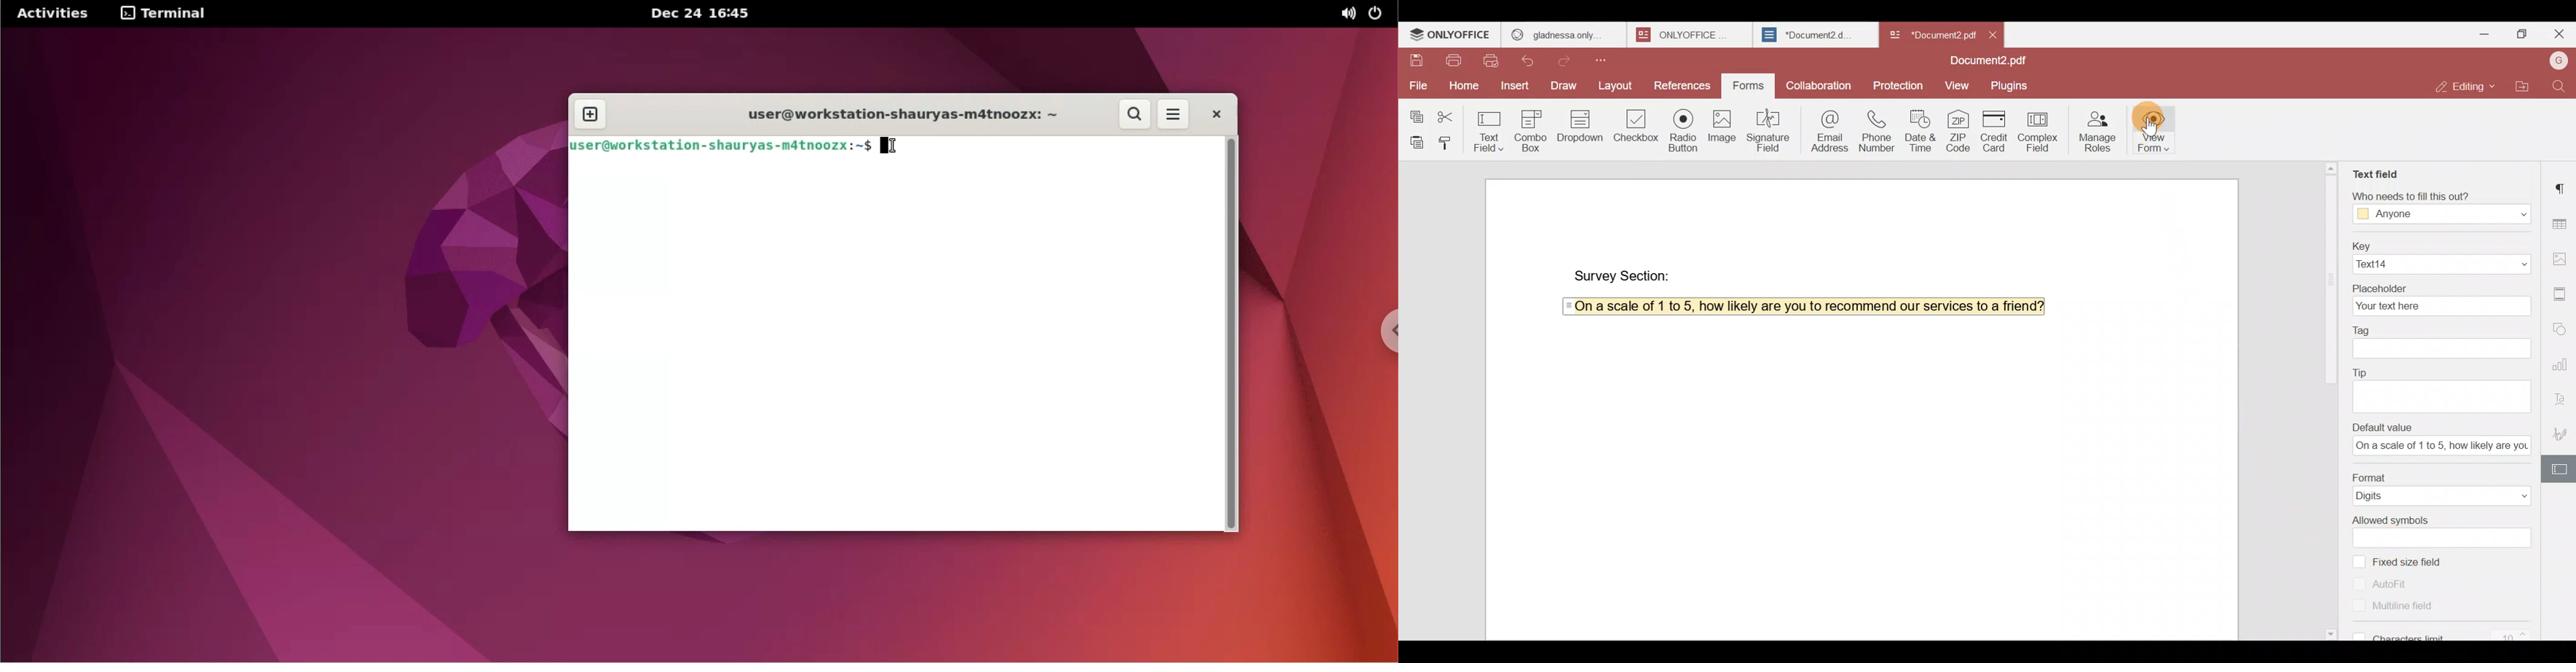  Describe the element at coordinates (1495, 61) in the screenshot. I see `Quick print` at that location.